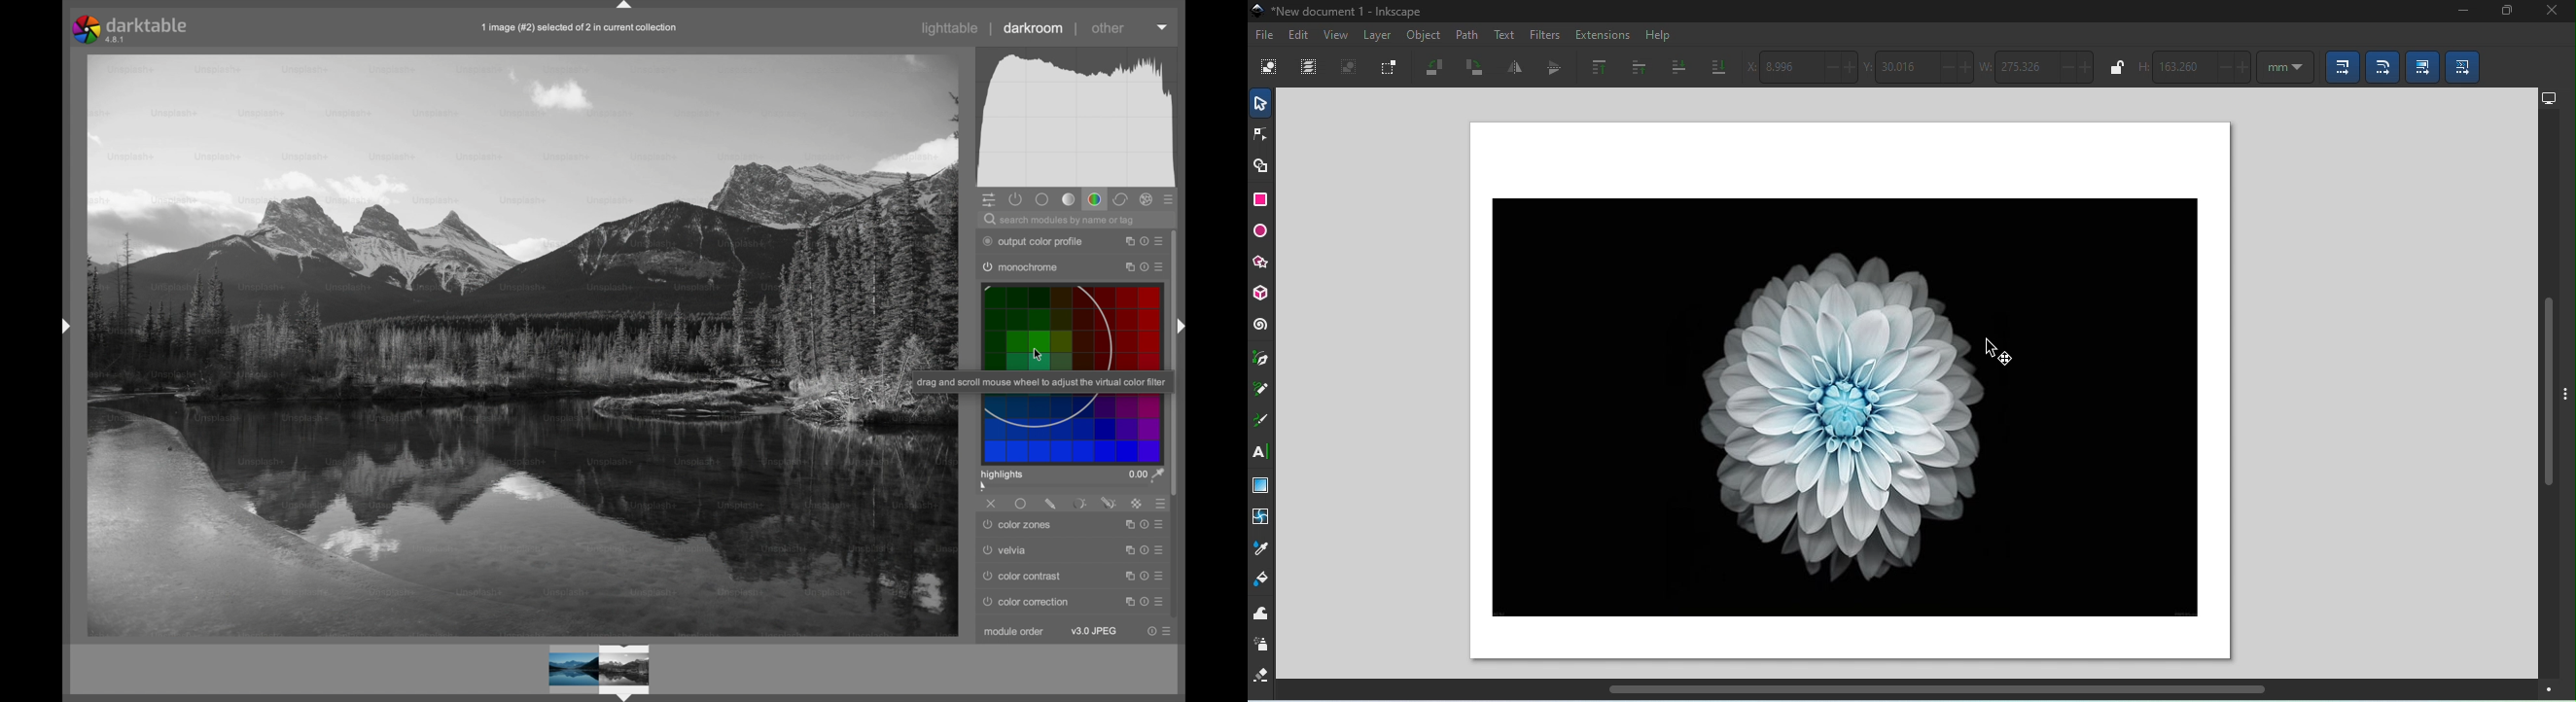 Image resolution: width=2576 pixels, height=728 pixels. What do you see at coordinates (1019, 525) in the screenshot?
I see `color zones` at bounding box center [1019, 525].